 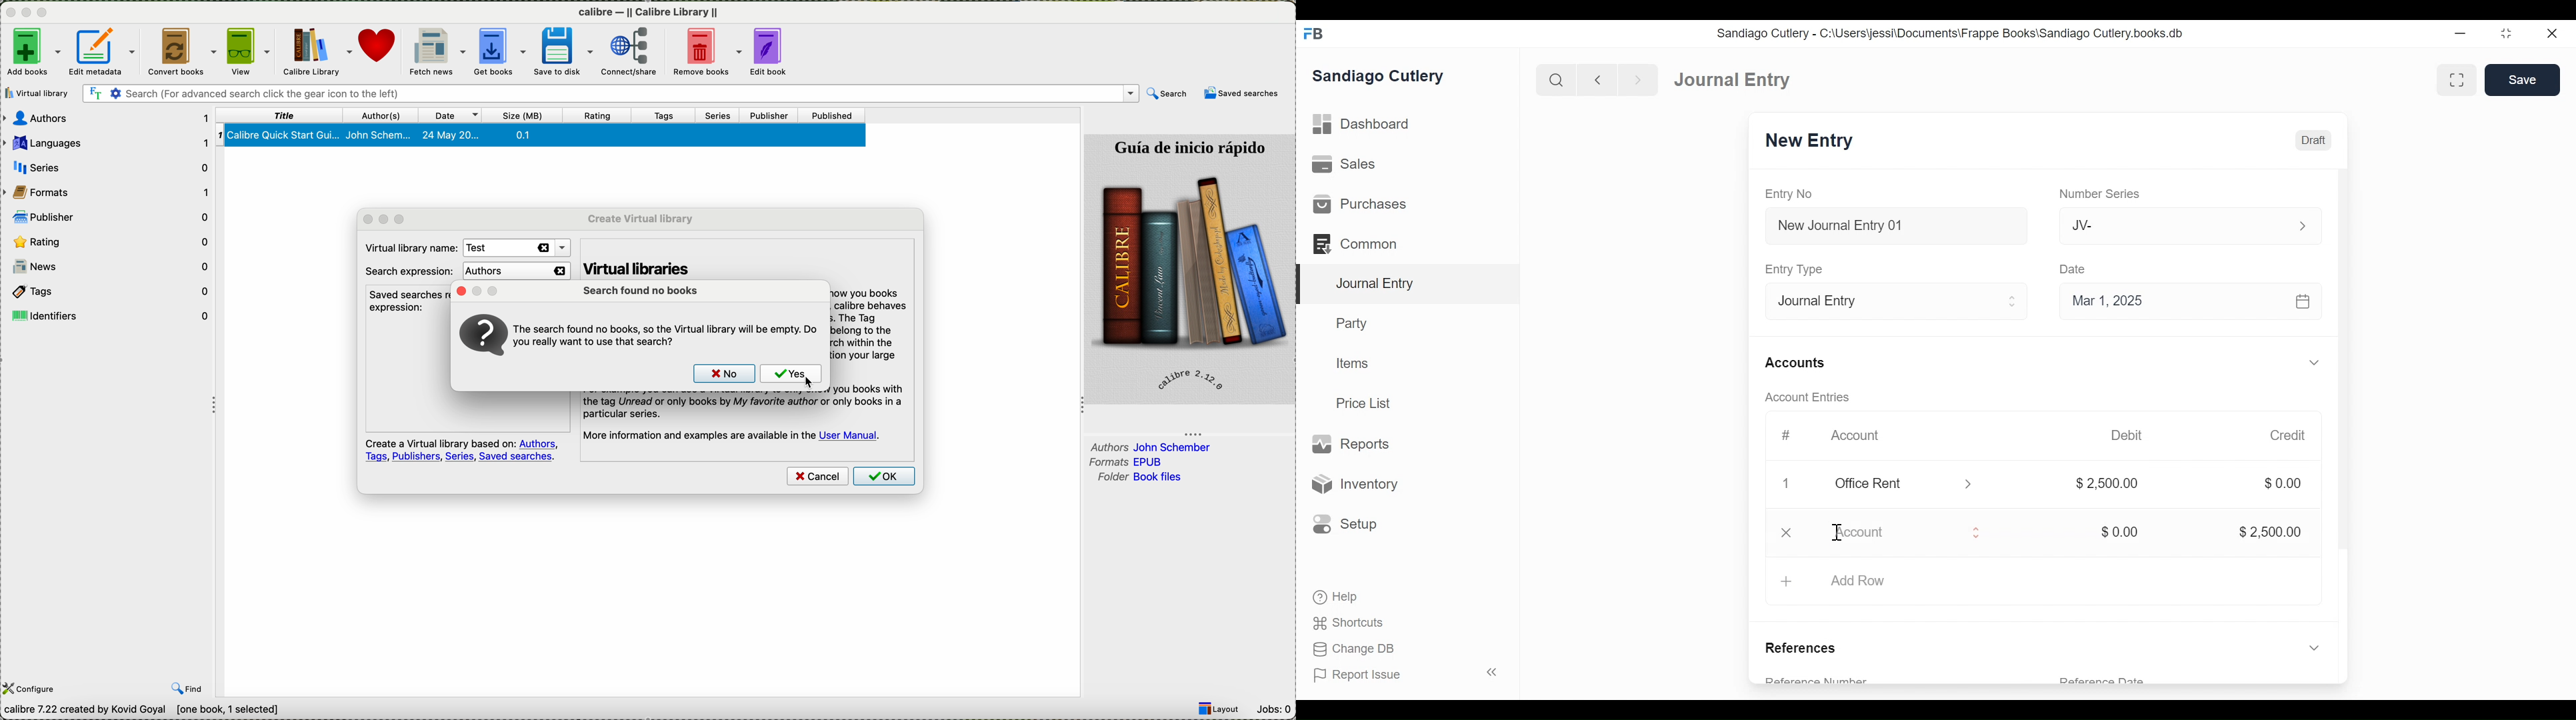 What do you see at coordinates (1554, 77) in the screenshot?
I see `search ` at bounding box center [1554, 77].